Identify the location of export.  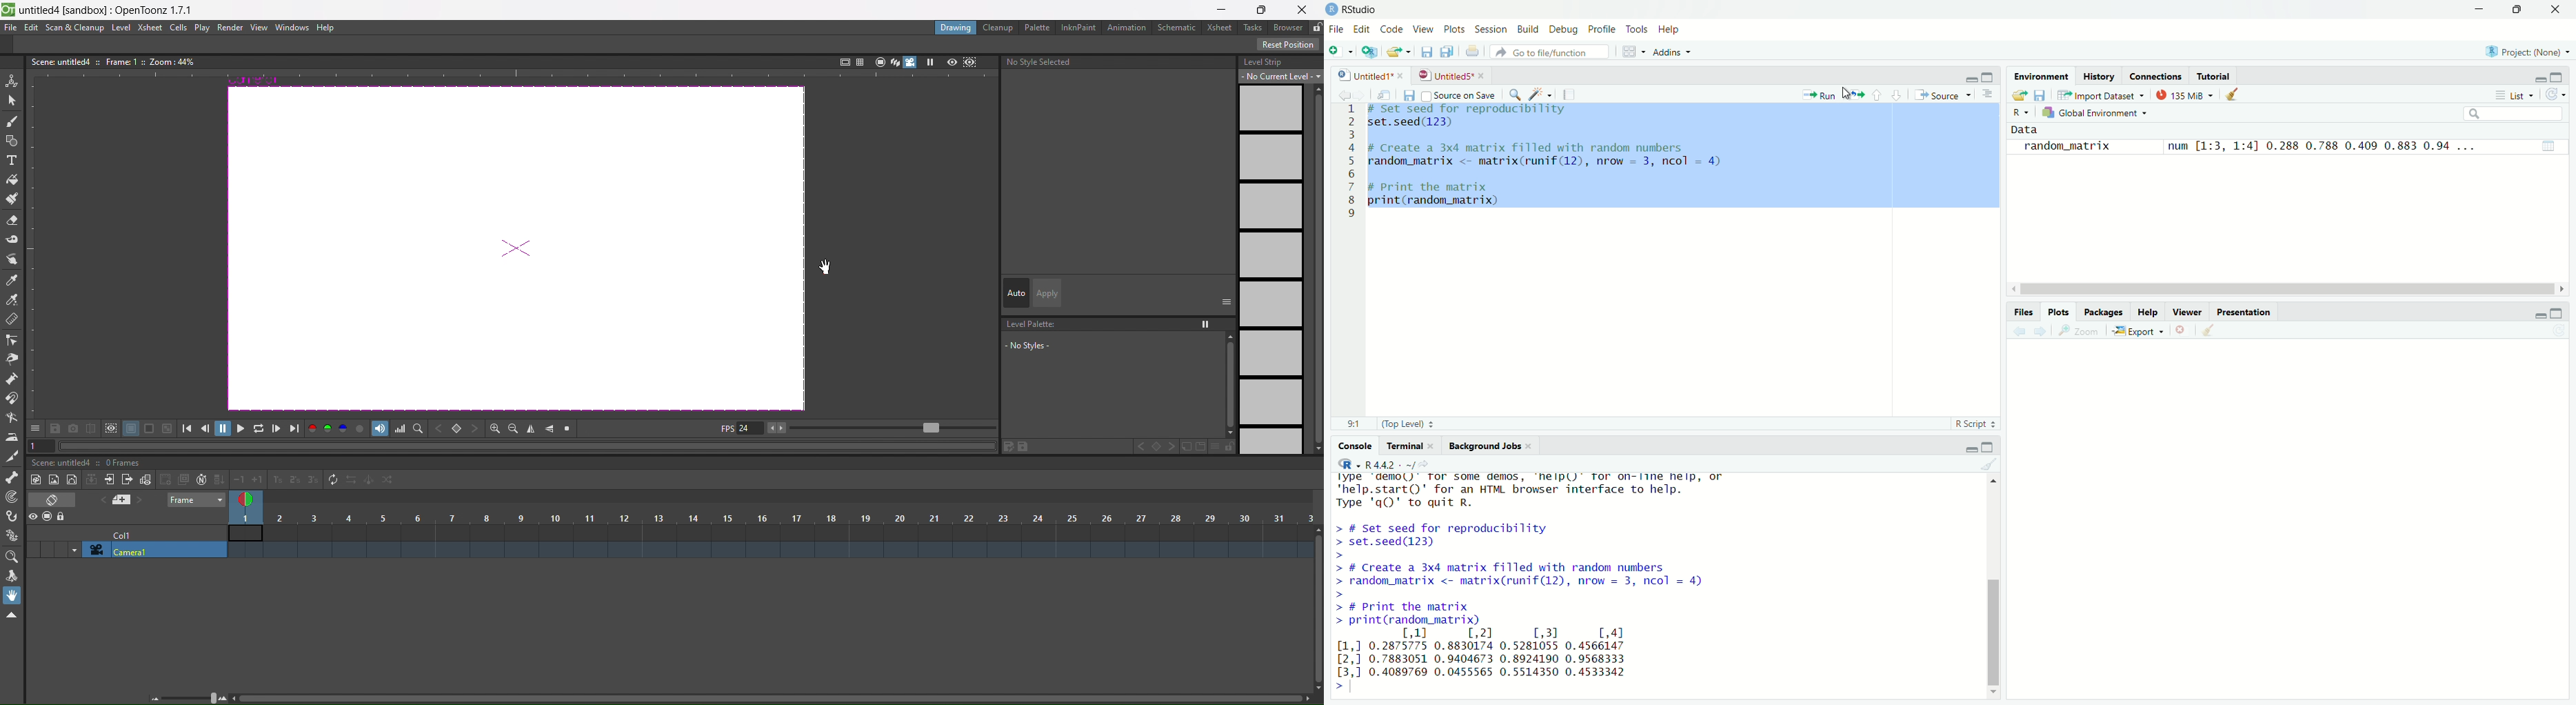
(2020, 94).